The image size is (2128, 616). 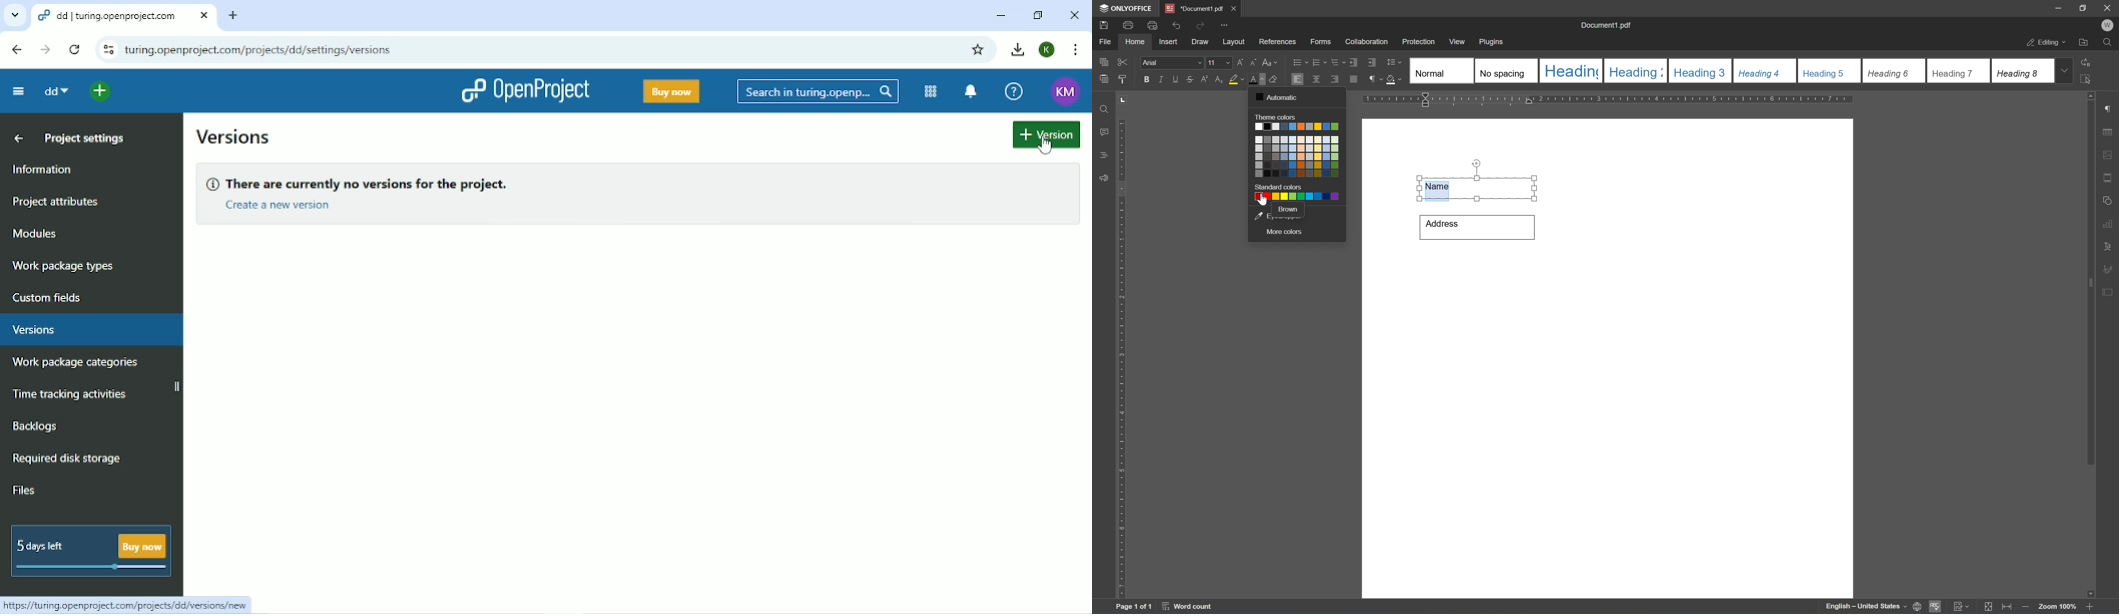 I want to click on undo, so click(x=1175, y=24).